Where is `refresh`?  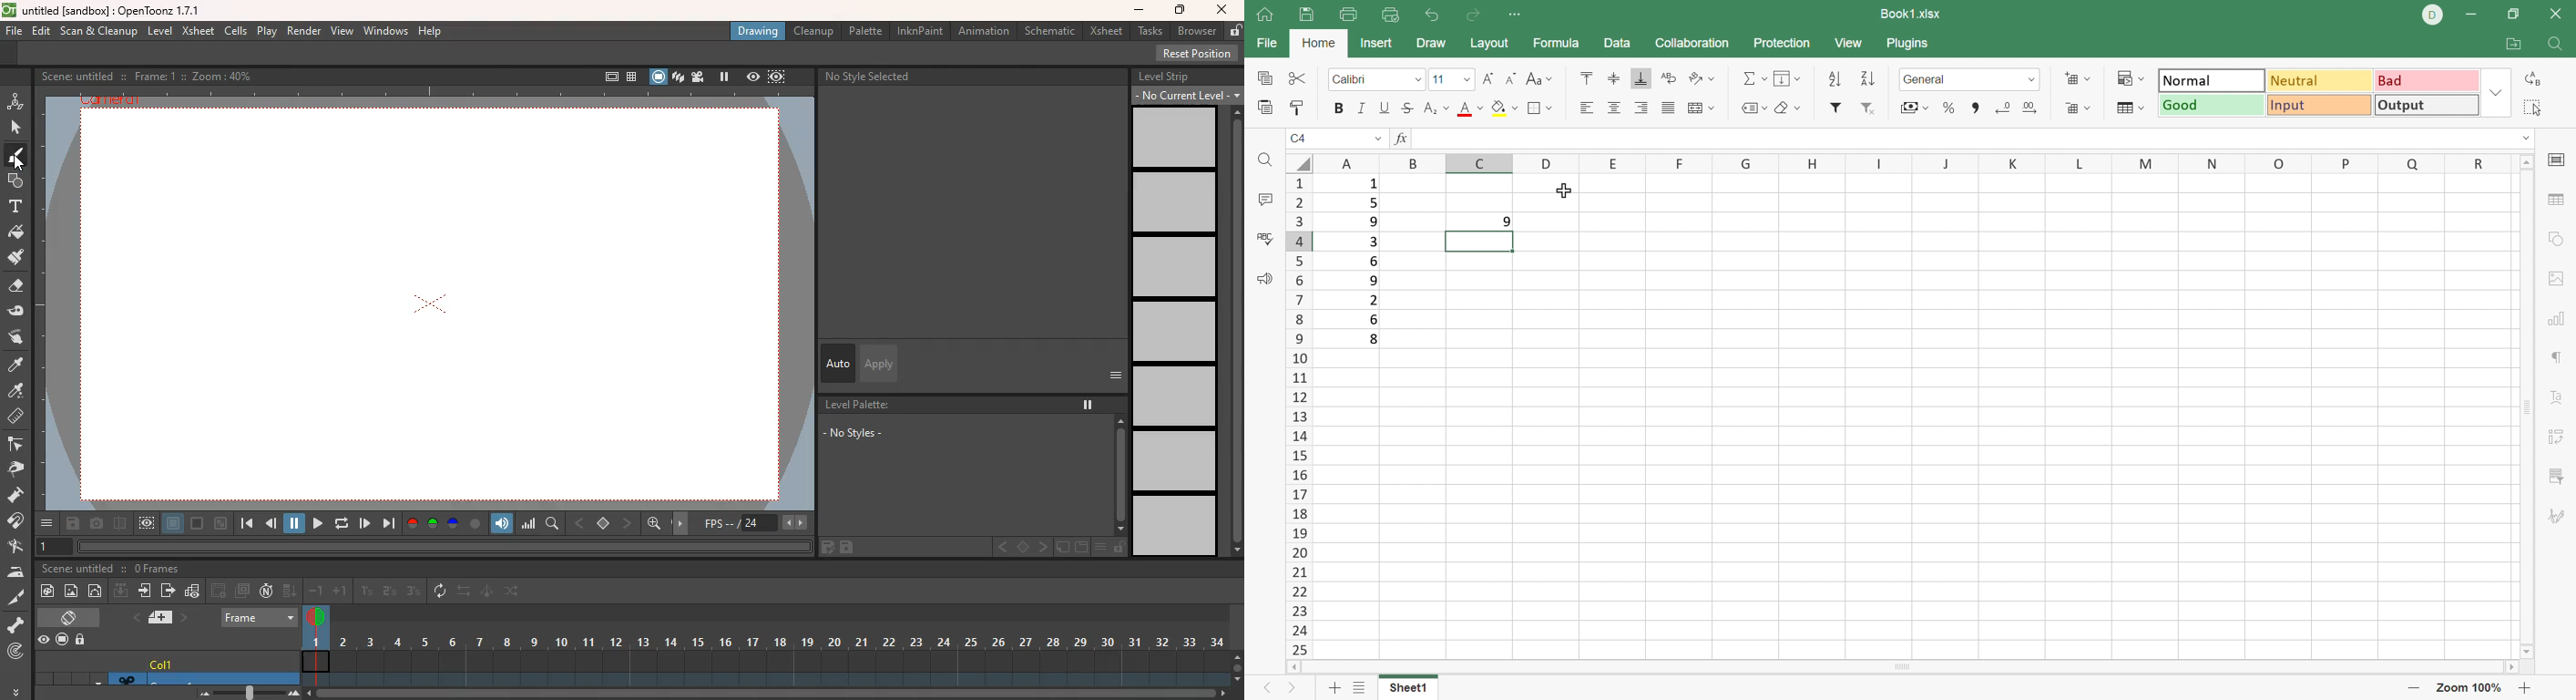
refresh is located at coordinates (339, 523).